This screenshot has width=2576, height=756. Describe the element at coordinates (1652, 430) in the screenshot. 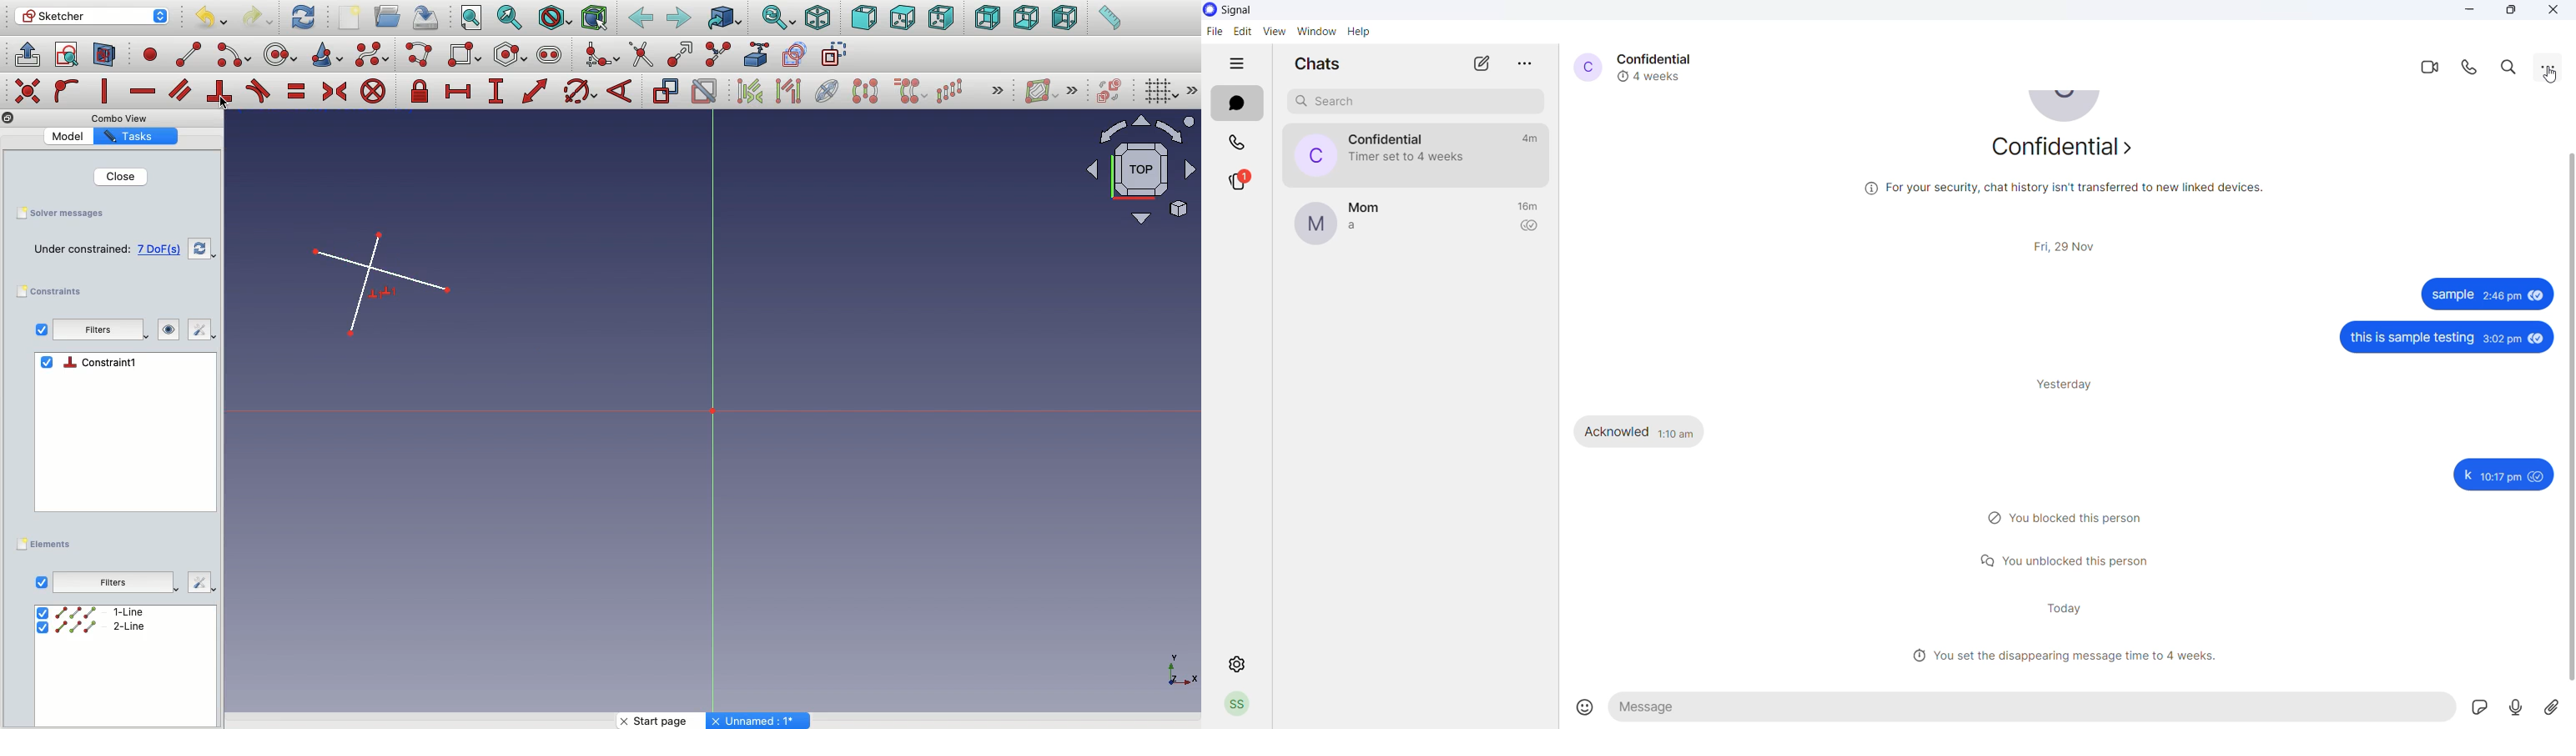

I see `received messages` at that location.